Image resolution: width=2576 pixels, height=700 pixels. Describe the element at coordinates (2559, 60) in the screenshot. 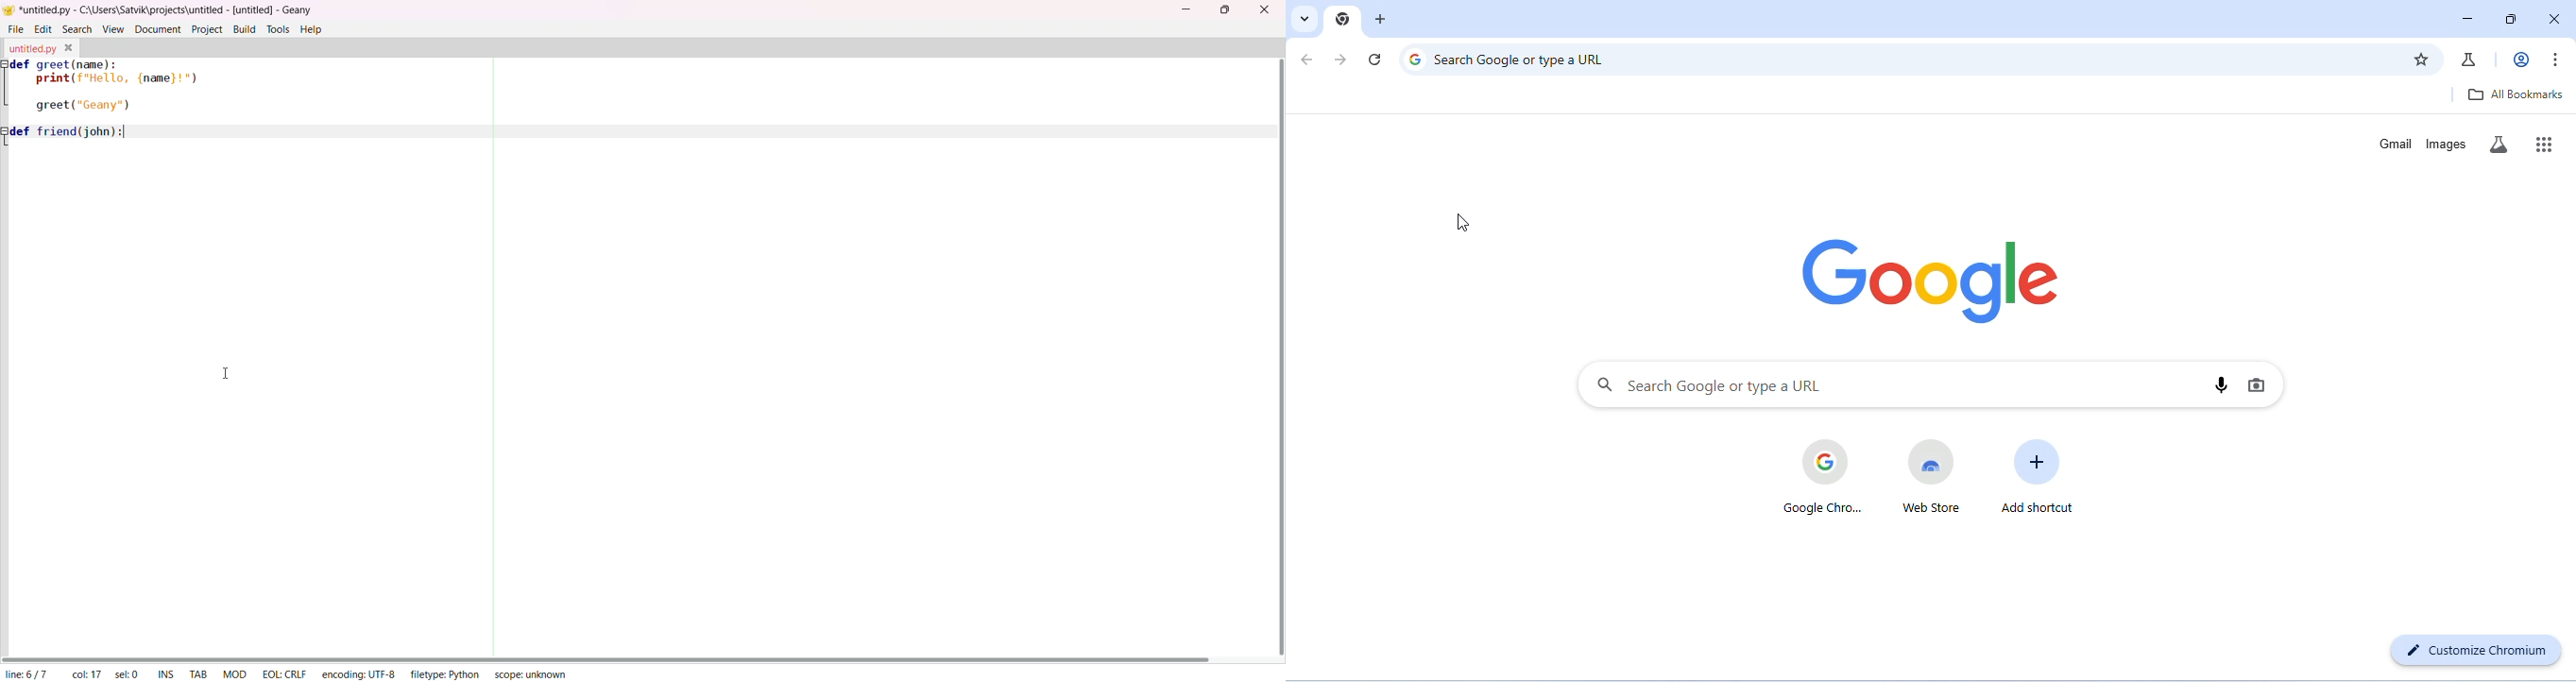

I see `customize and control chromium` at that location.